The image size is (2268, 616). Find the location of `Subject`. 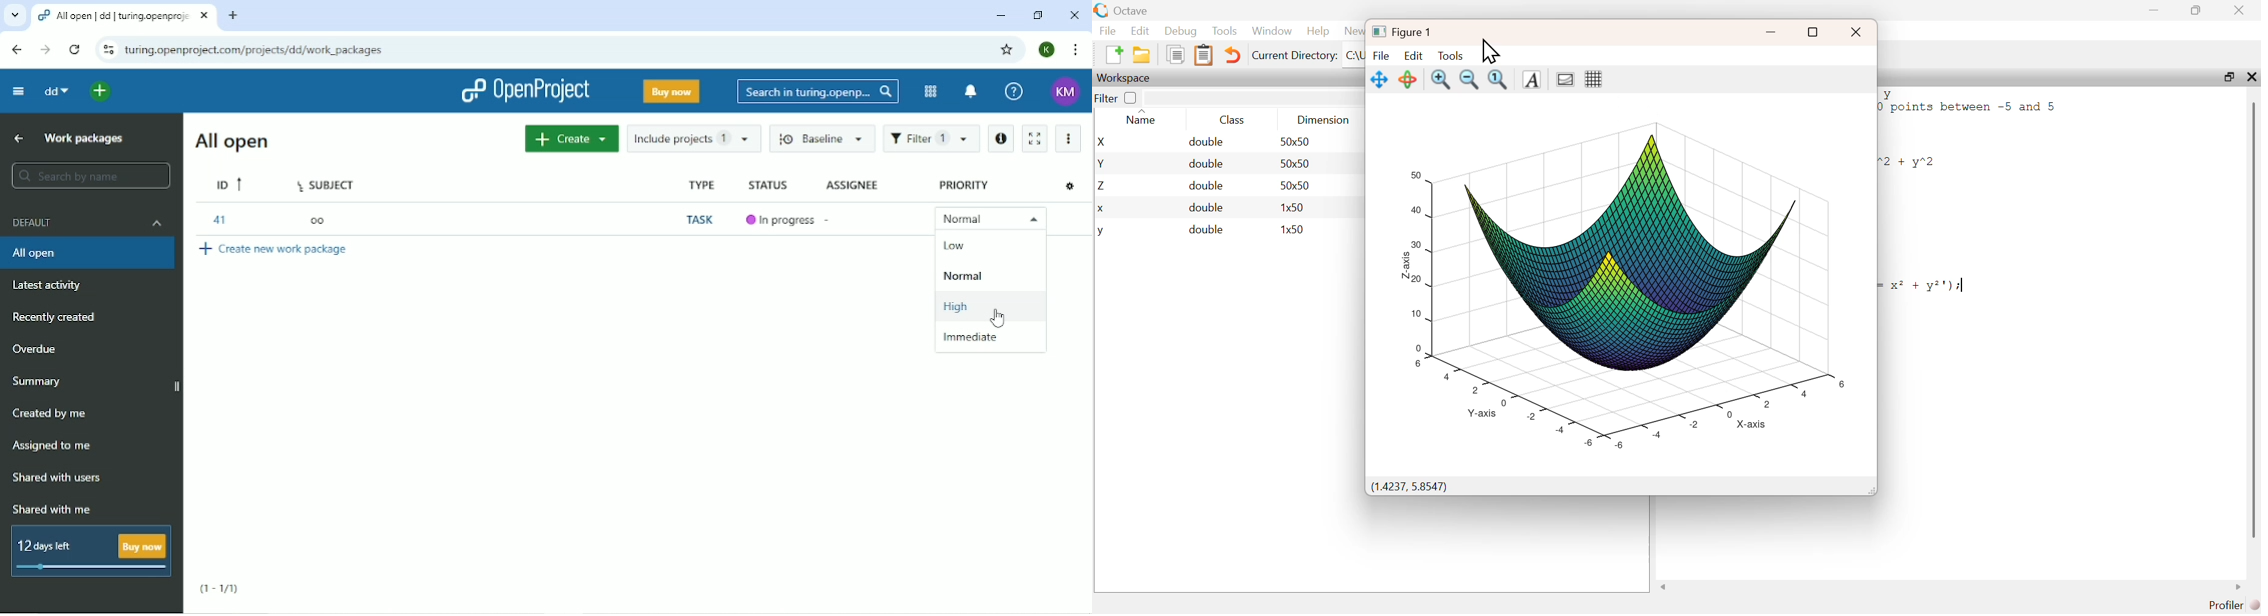

Subject is located at coordinates (326, 184).